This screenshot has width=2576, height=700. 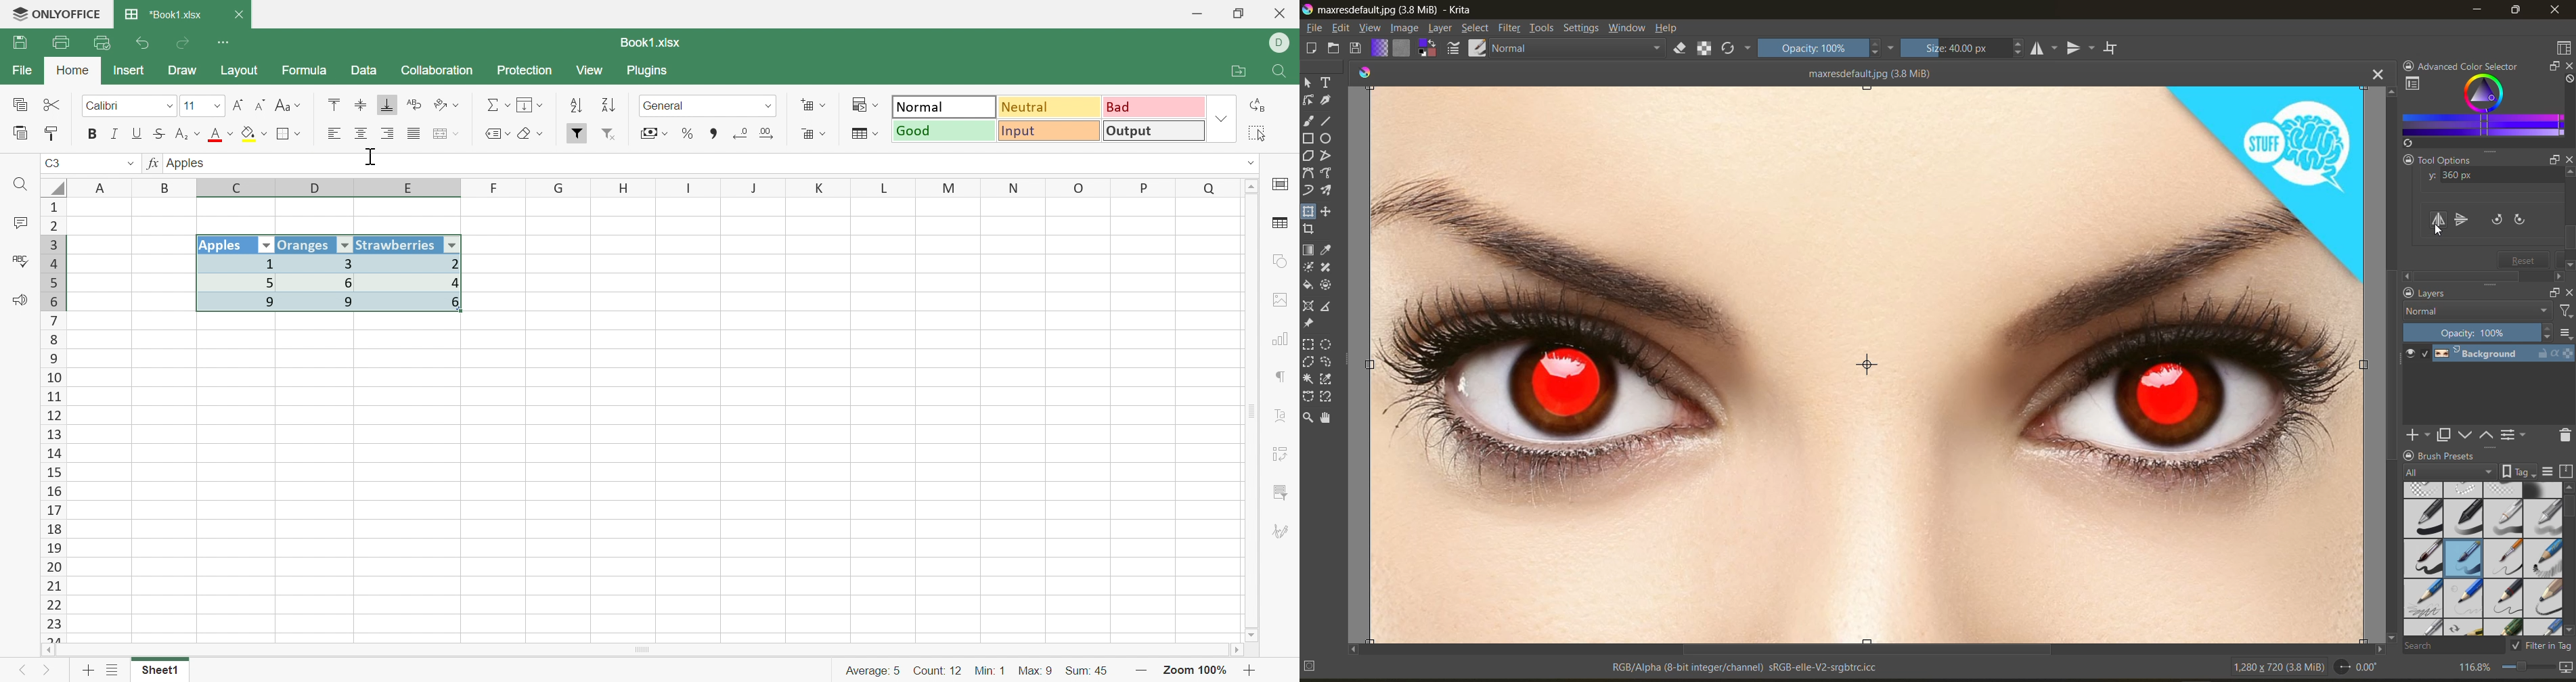 I want to click on ONLYOFFICE, so click(x=56, y=15).